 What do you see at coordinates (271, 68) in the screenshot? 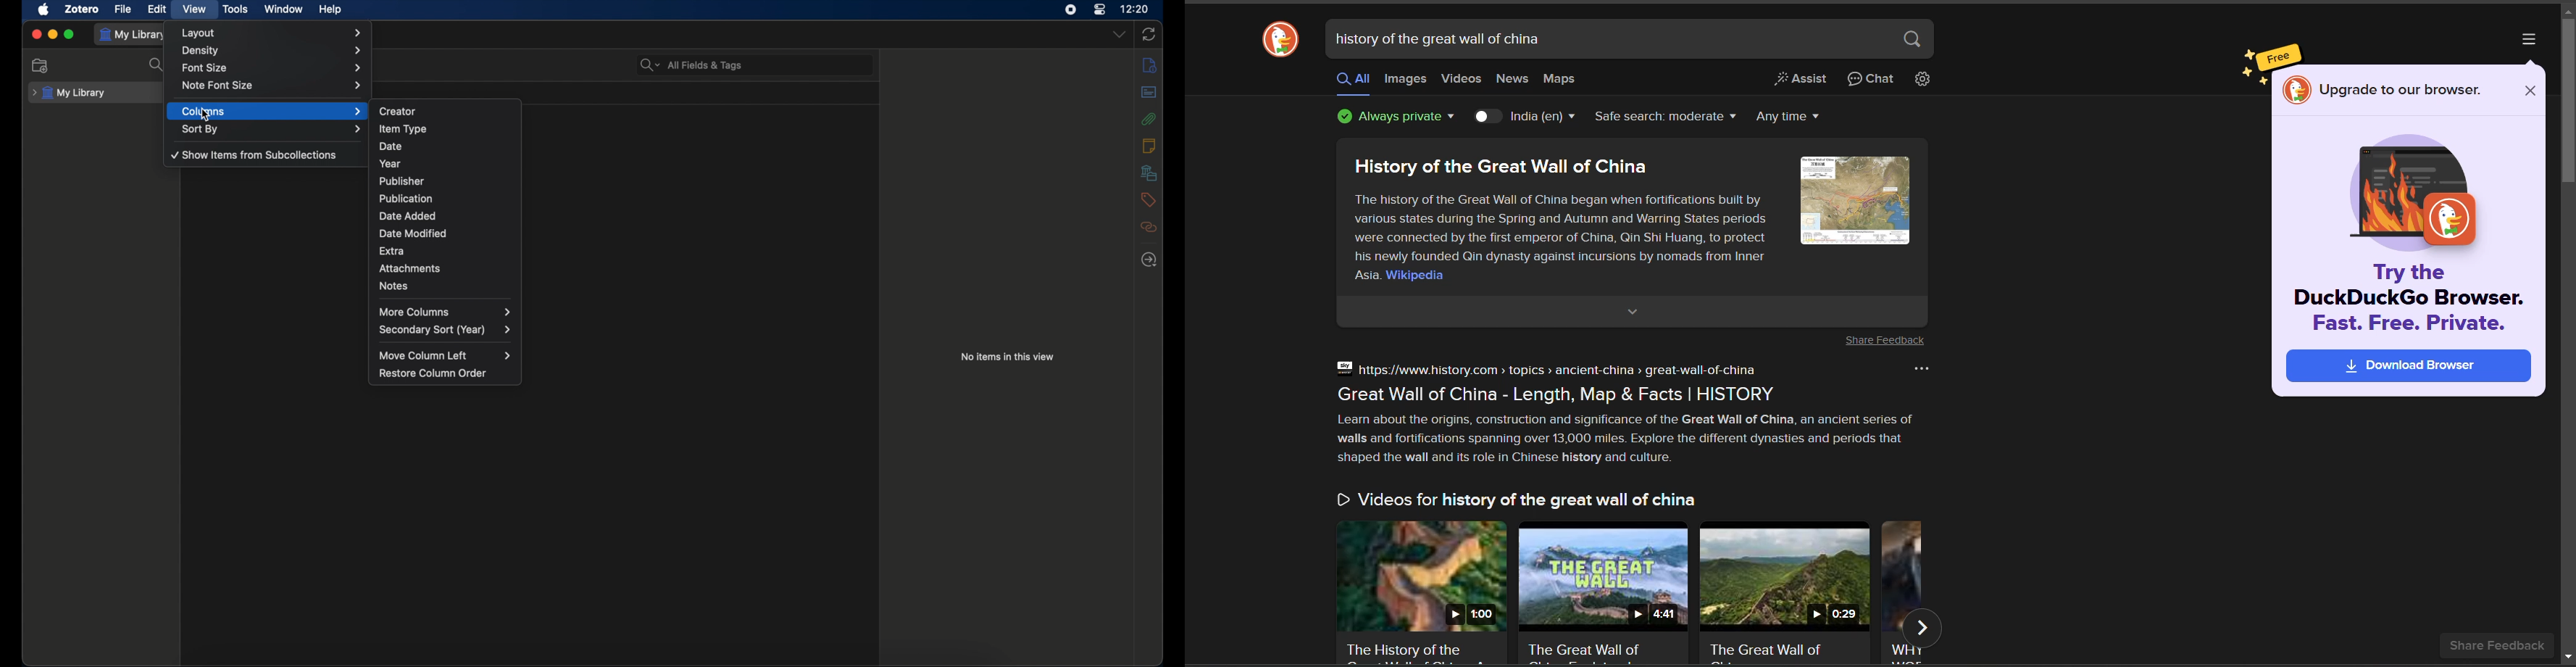
I see `font size` at bounding box center [271, 68].